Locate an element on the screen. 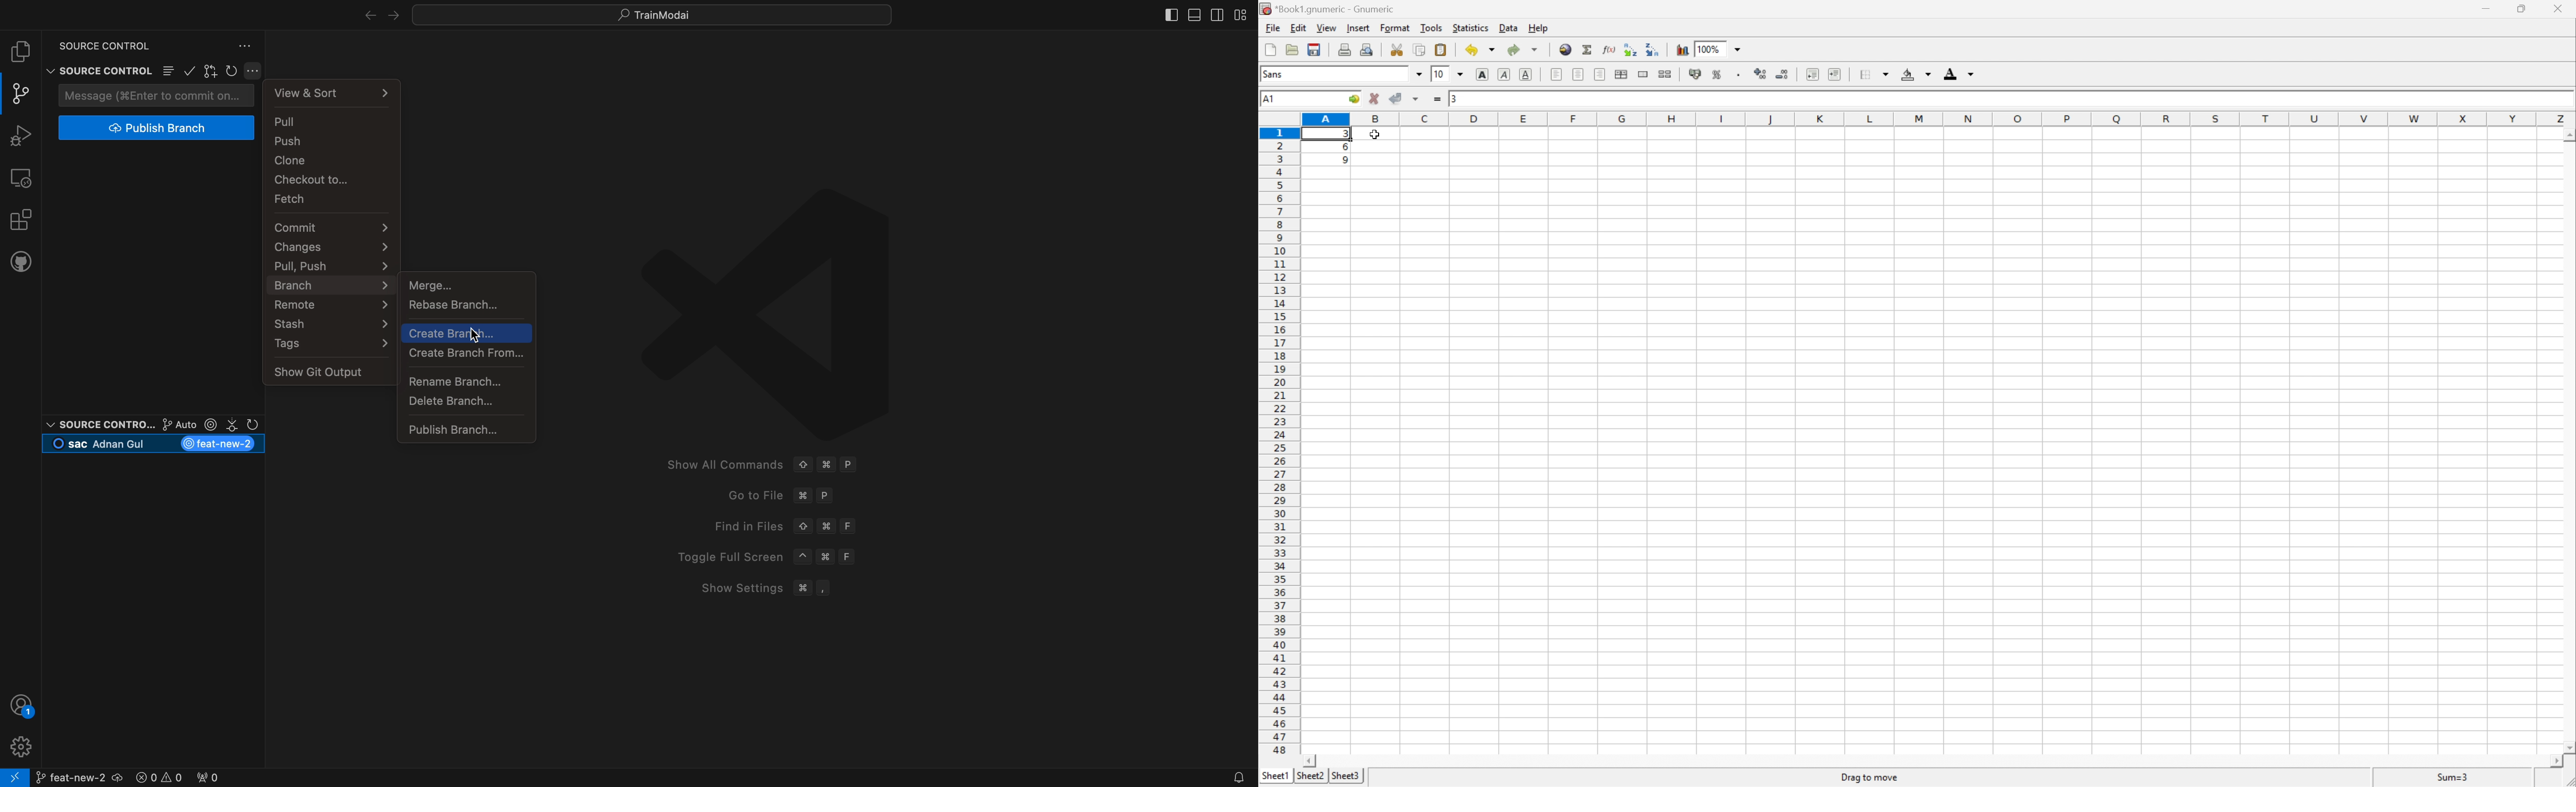  Column names is located at coordinates (1935, 119).